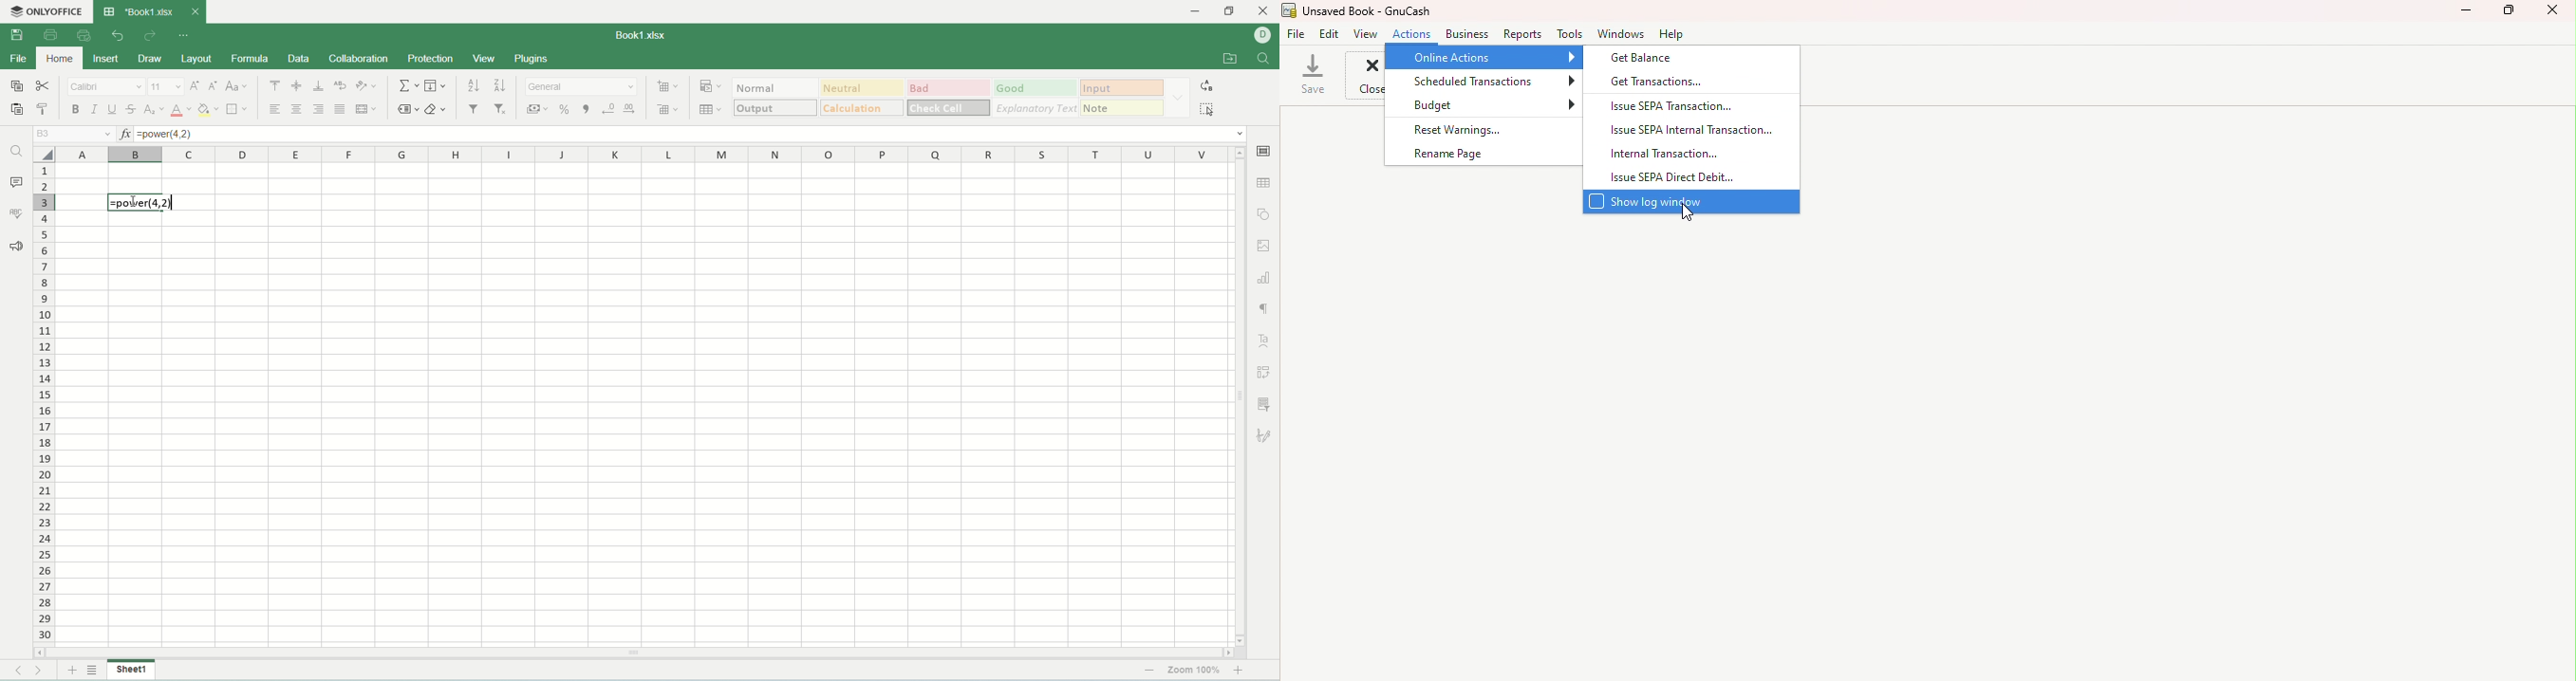  I want to click on comma style, so click(589, 109).